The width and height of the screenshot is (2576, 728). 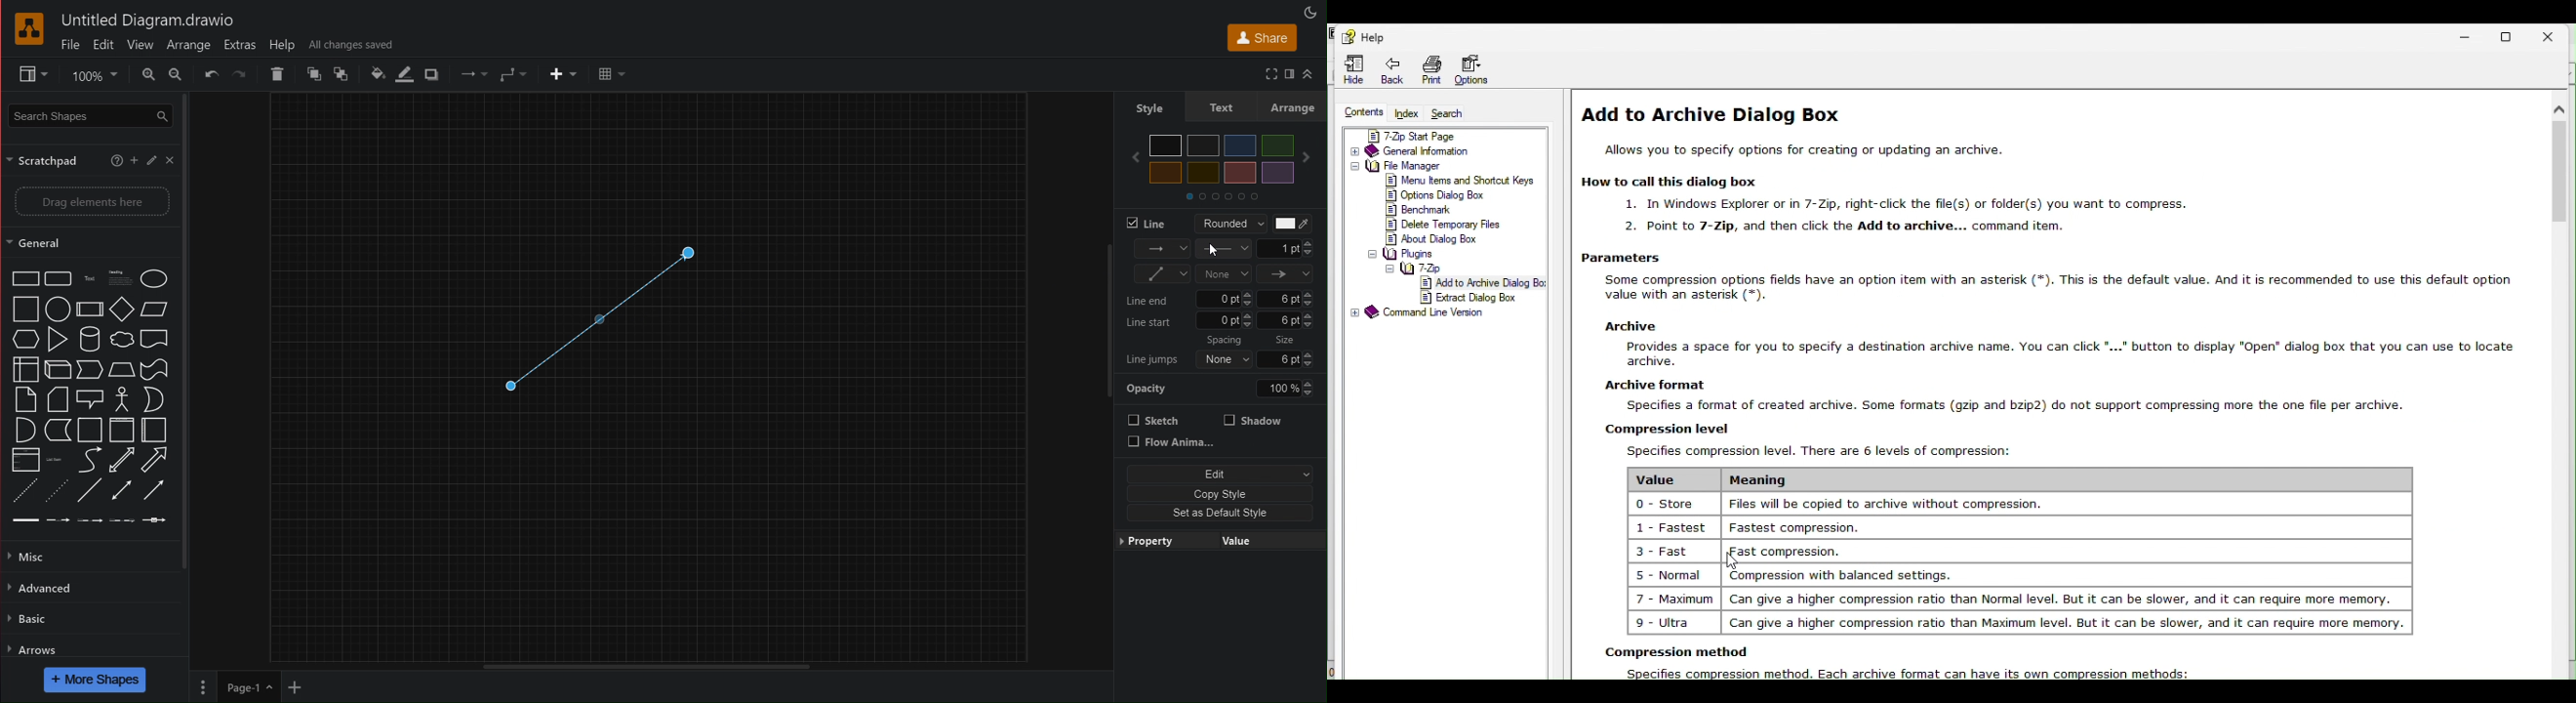 I want to click on Minimize, so click(x=2468, y=36).